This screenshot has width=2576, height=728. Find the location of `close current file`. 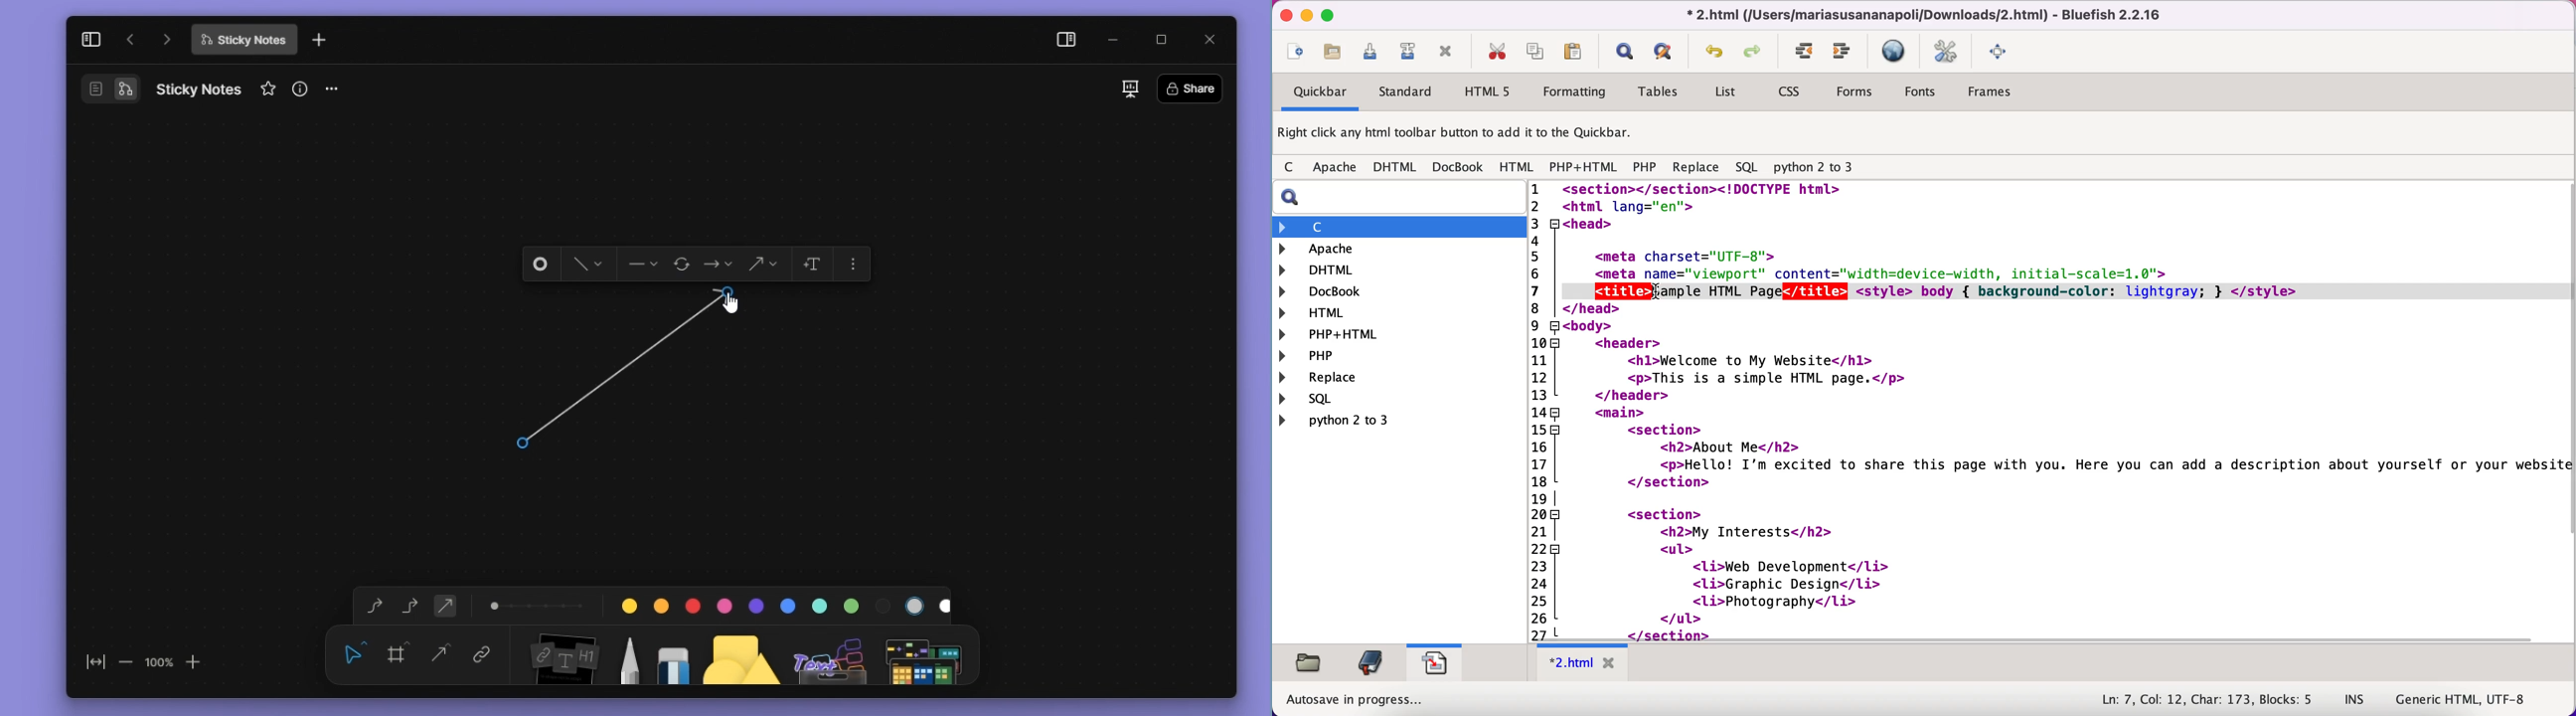

close current file is located at coordinates (1446, 53).